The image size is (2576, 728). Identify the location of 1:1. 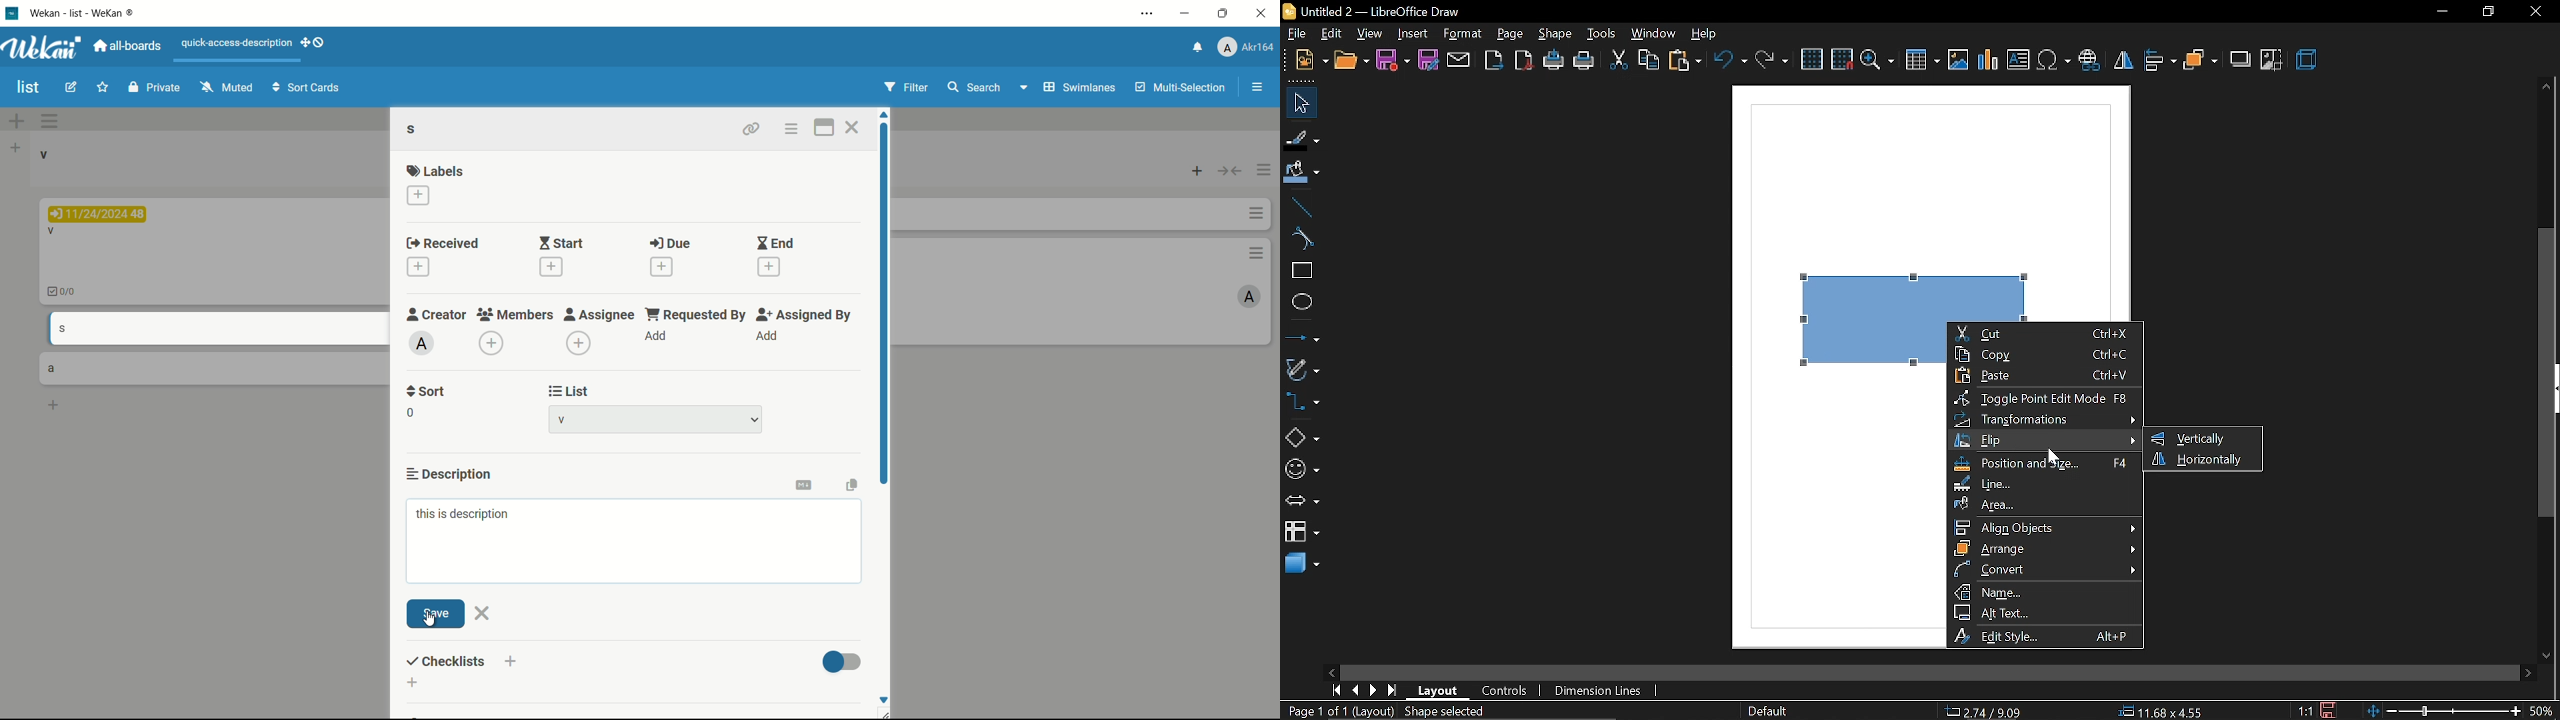
(2305, 710).